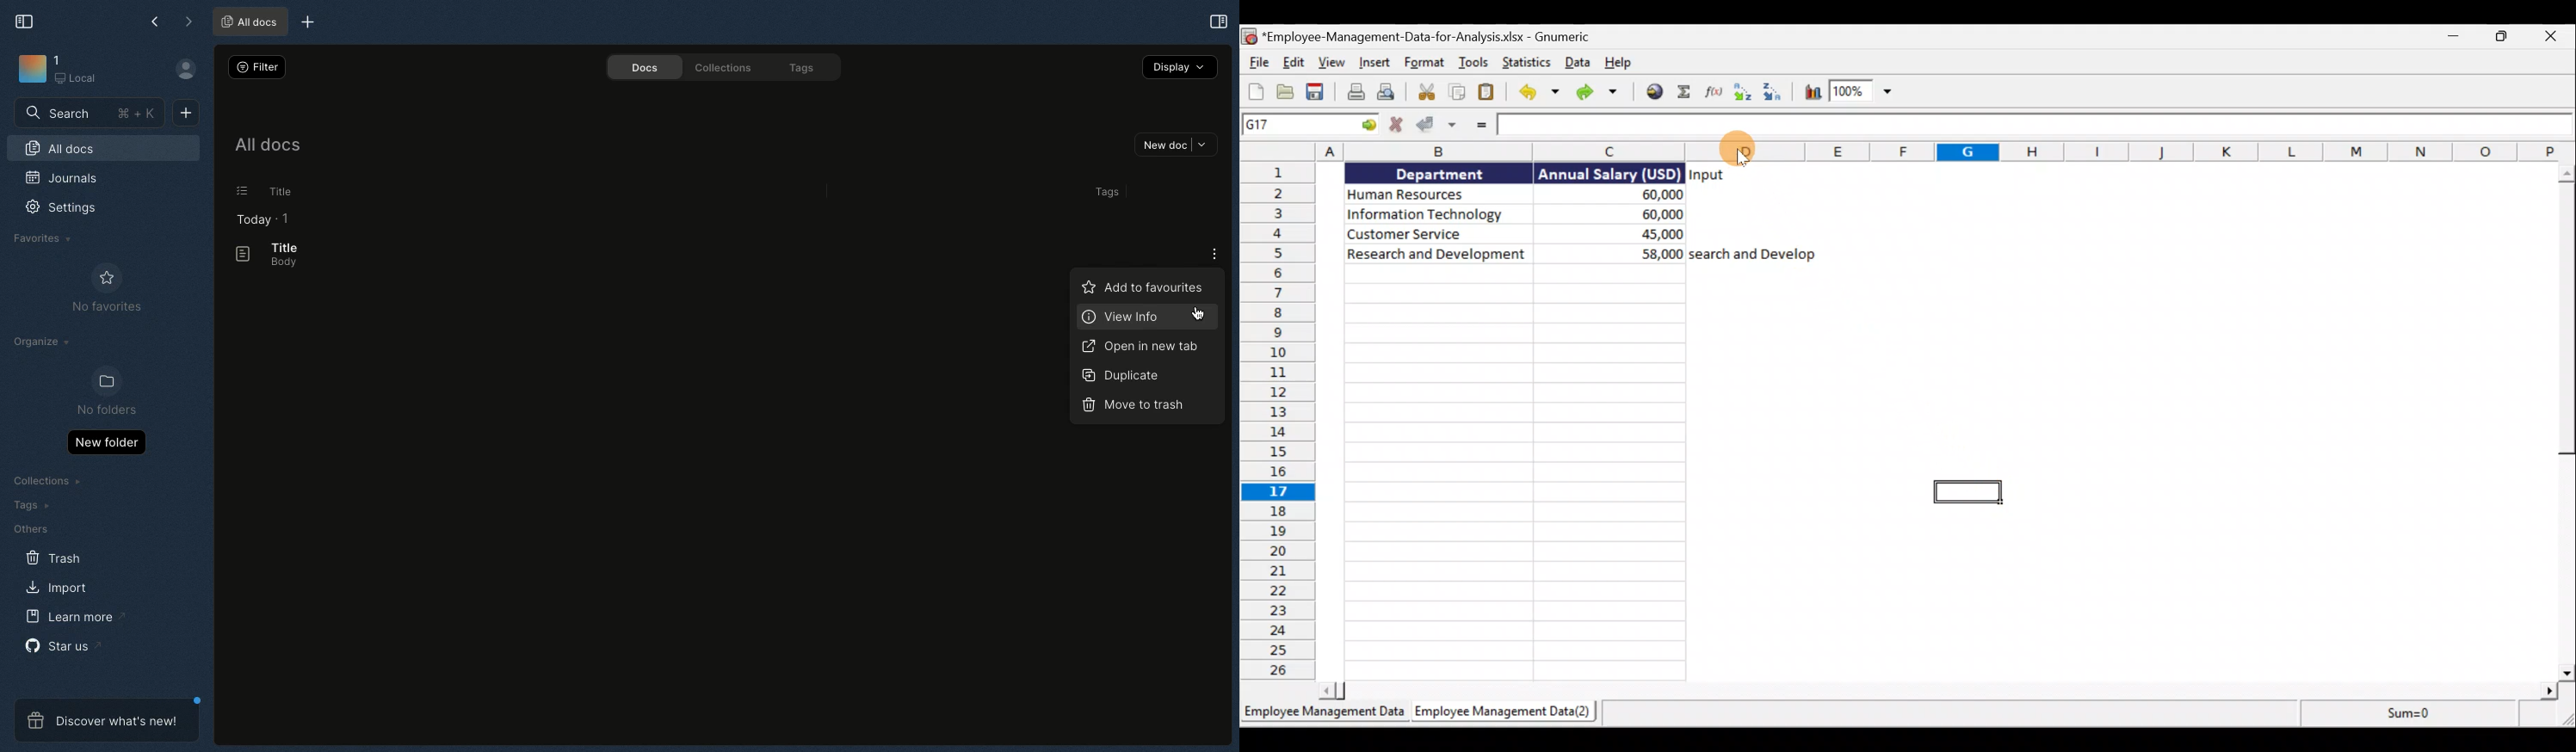 The image size is (2576, 756). Describe the element at coordinates (1276, 421) in the screenshot. I see `rows` at that location.